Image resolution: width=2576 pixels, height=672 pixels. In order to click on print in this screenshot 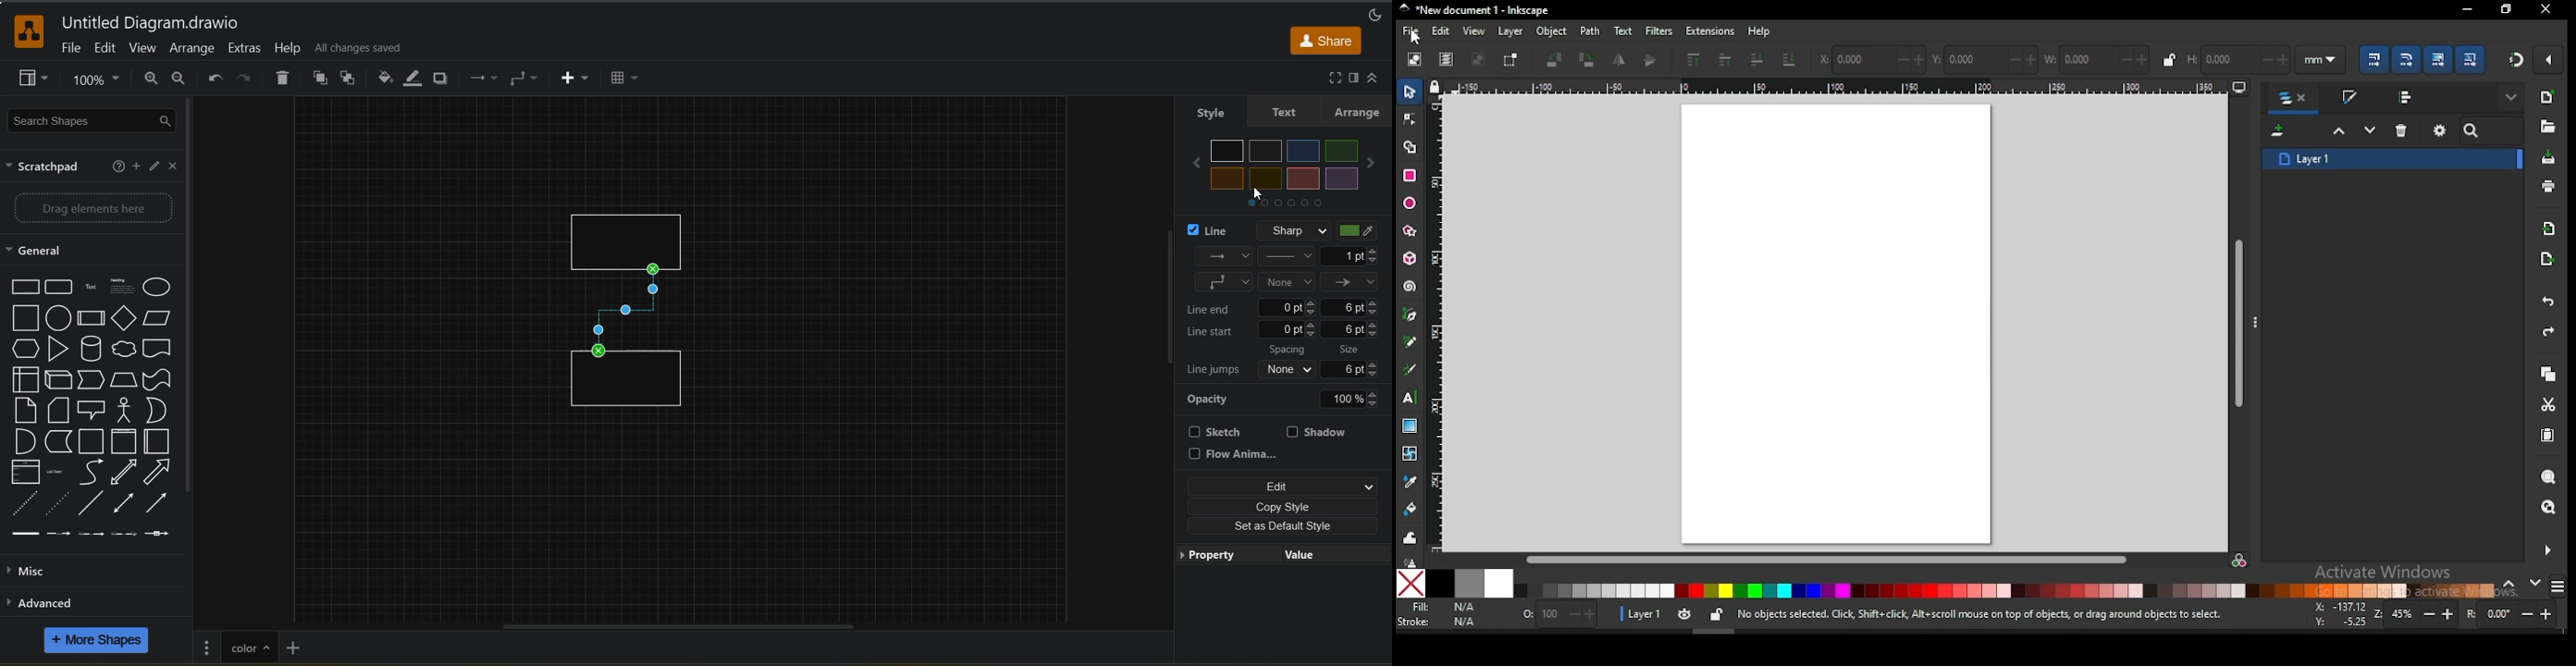, I will do `click(2548, 187)`.